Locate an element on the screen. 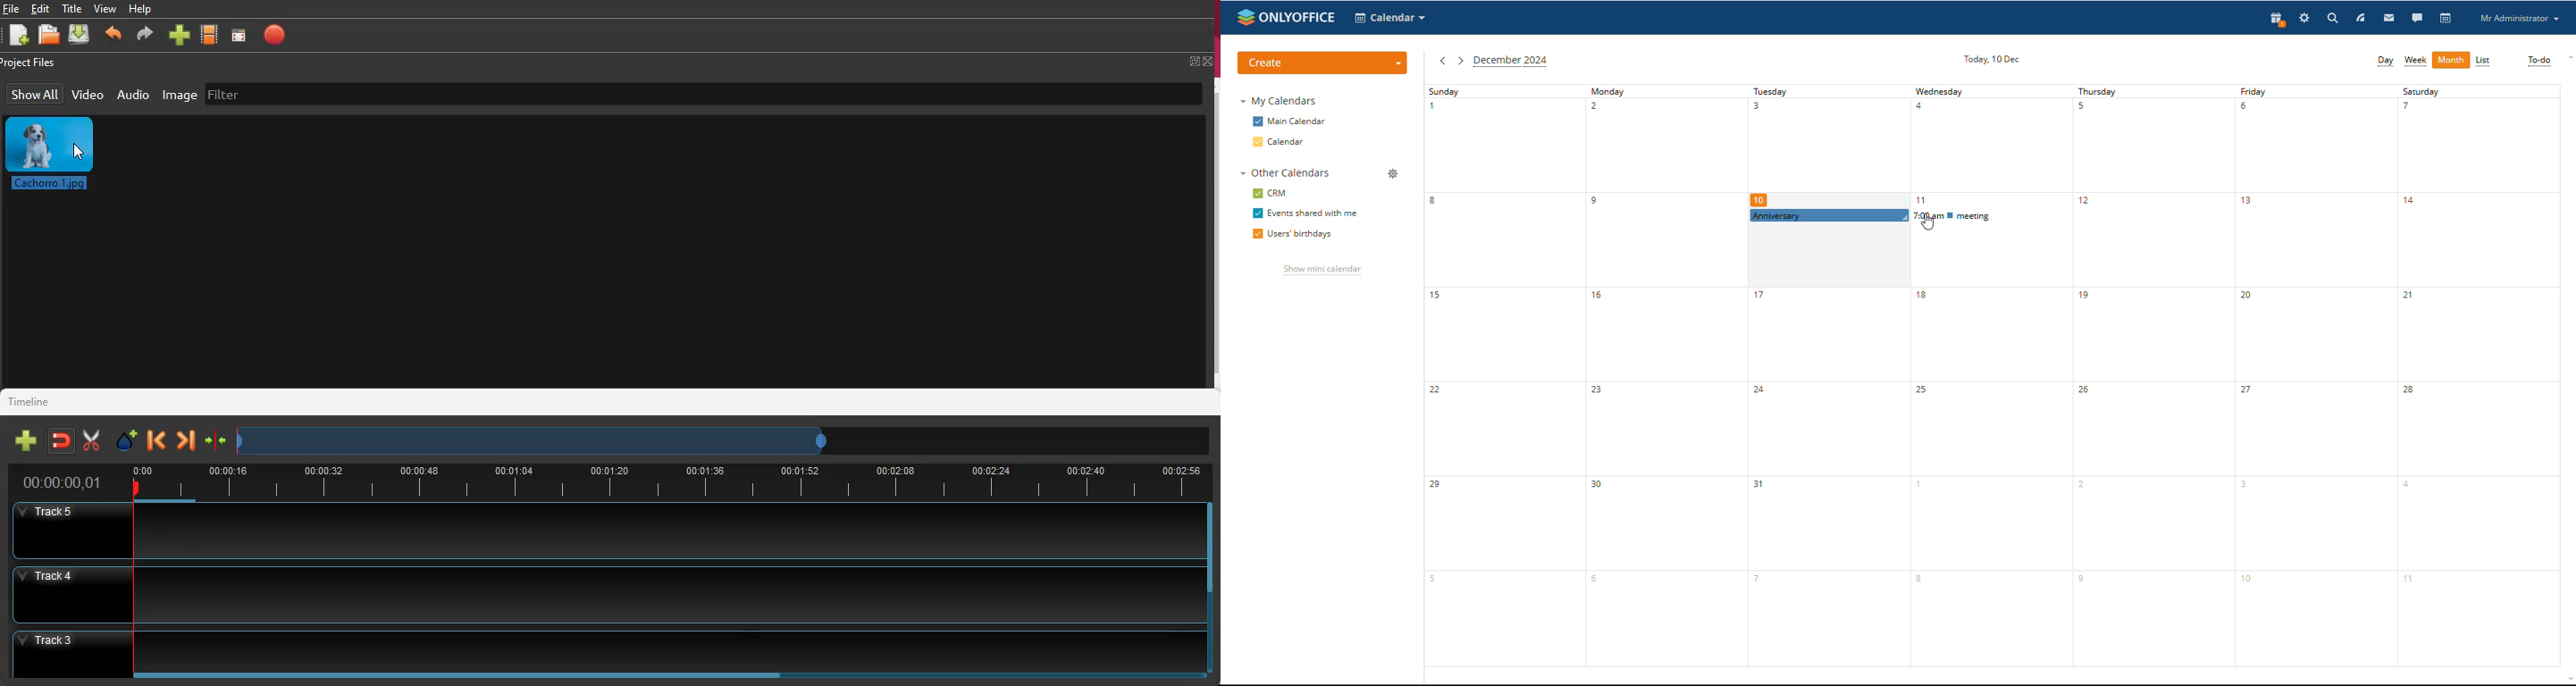 The height and width of the screenshot is (700, 2576). effect is located at coordinates (125, 439).